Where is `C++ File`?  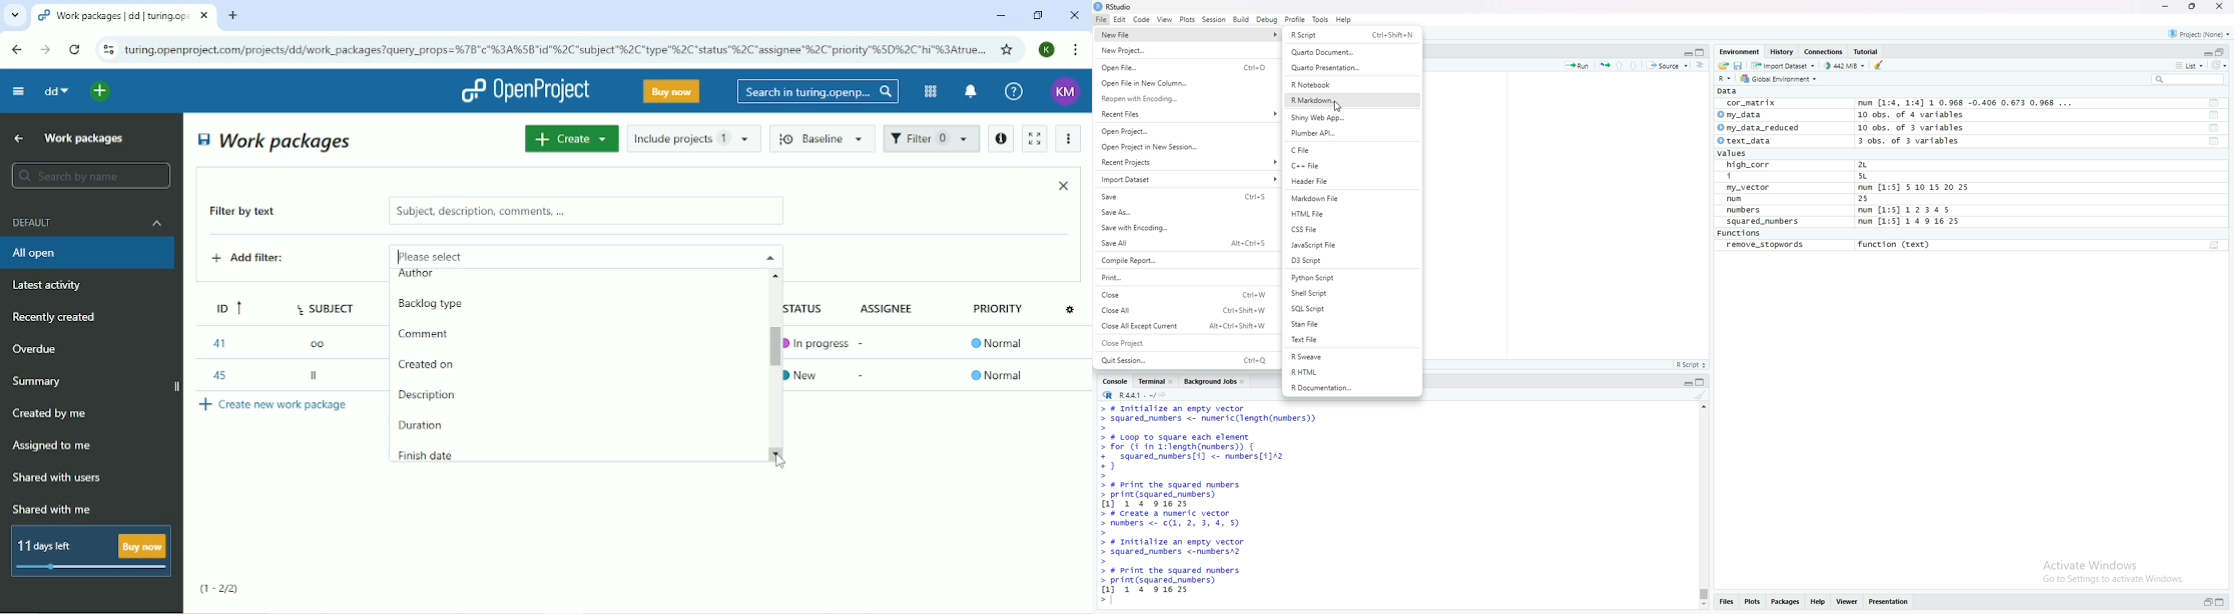 C++ File is located at coordinates (1353, 167).